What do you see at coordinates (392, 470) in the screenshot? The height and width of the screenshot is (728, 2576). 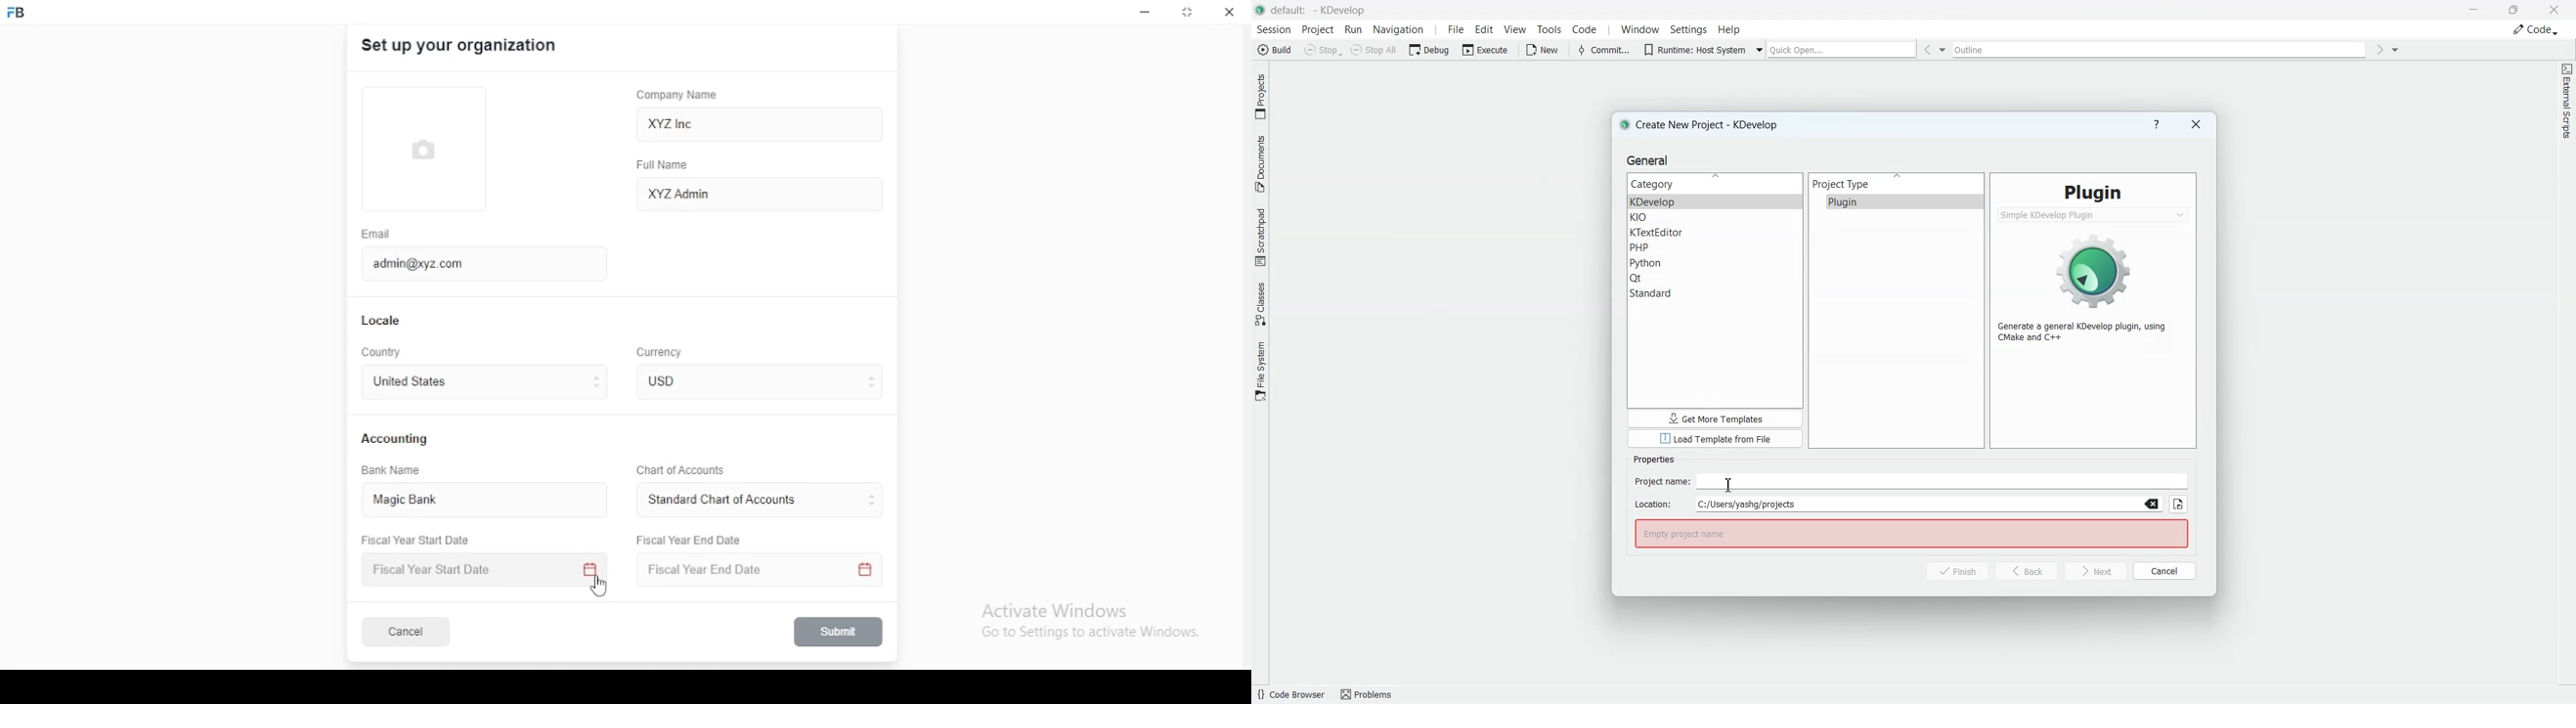 I see `bank name` at bounding box center [392, 470].